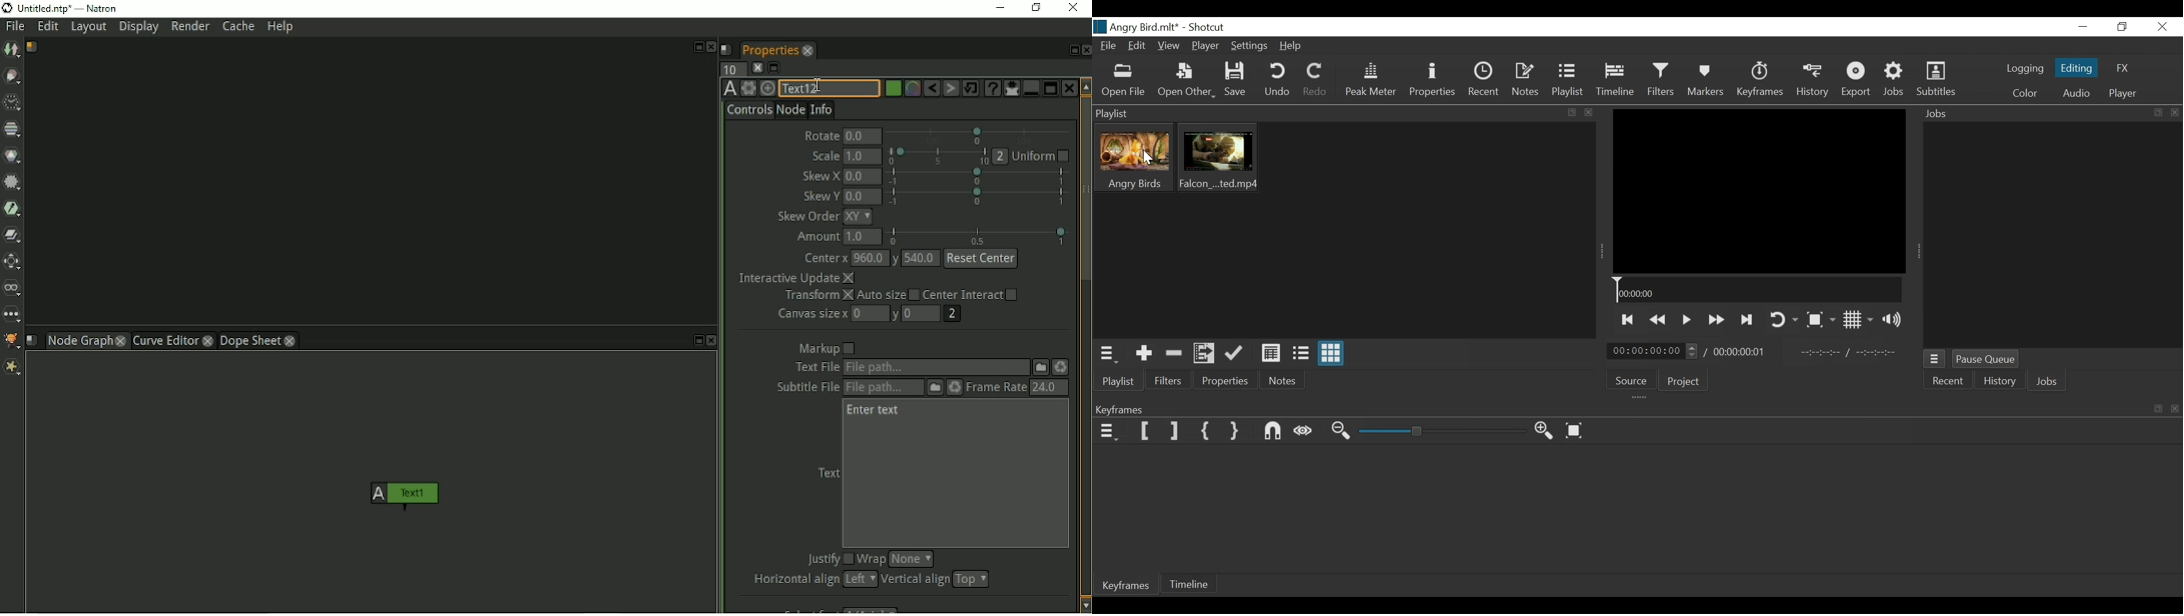 This screenshot has height=616, width=2184. What do you see at coordinates (2075, 68) in the screenshot?
I see `Editing` at bounding box center [2075, 68].